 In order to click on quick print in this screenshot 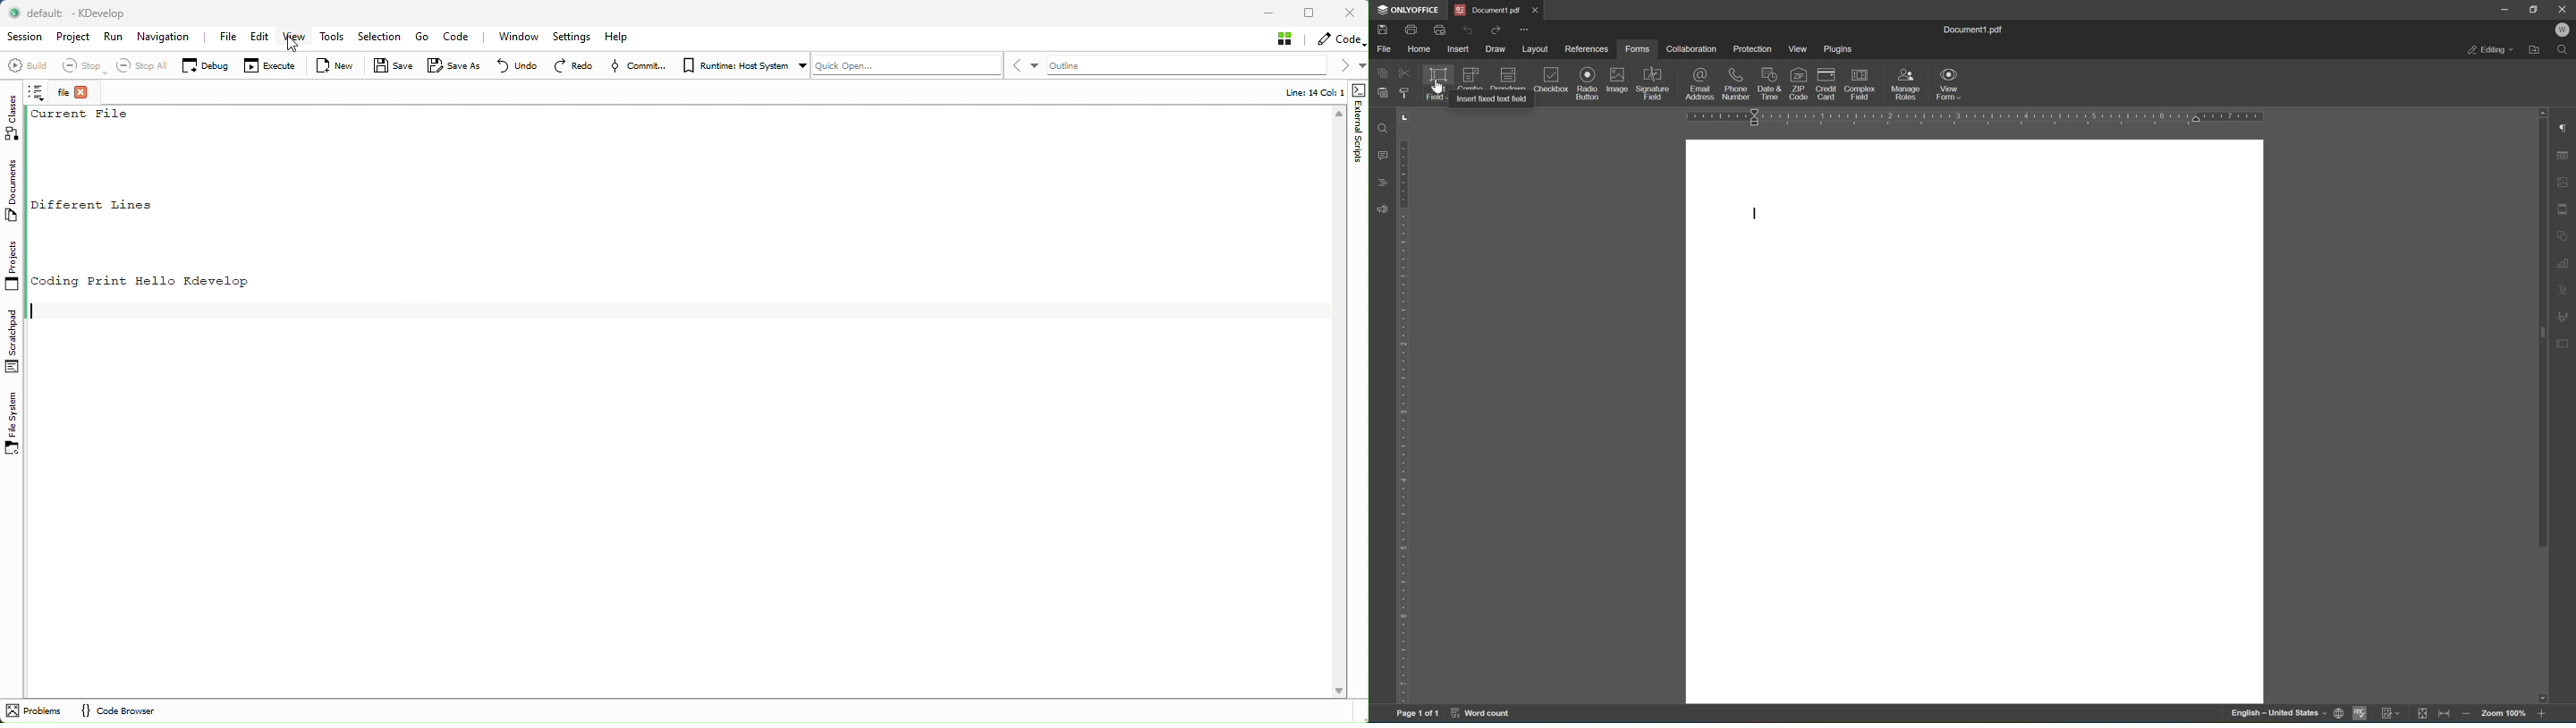, I will do `click(1438, 29)`.